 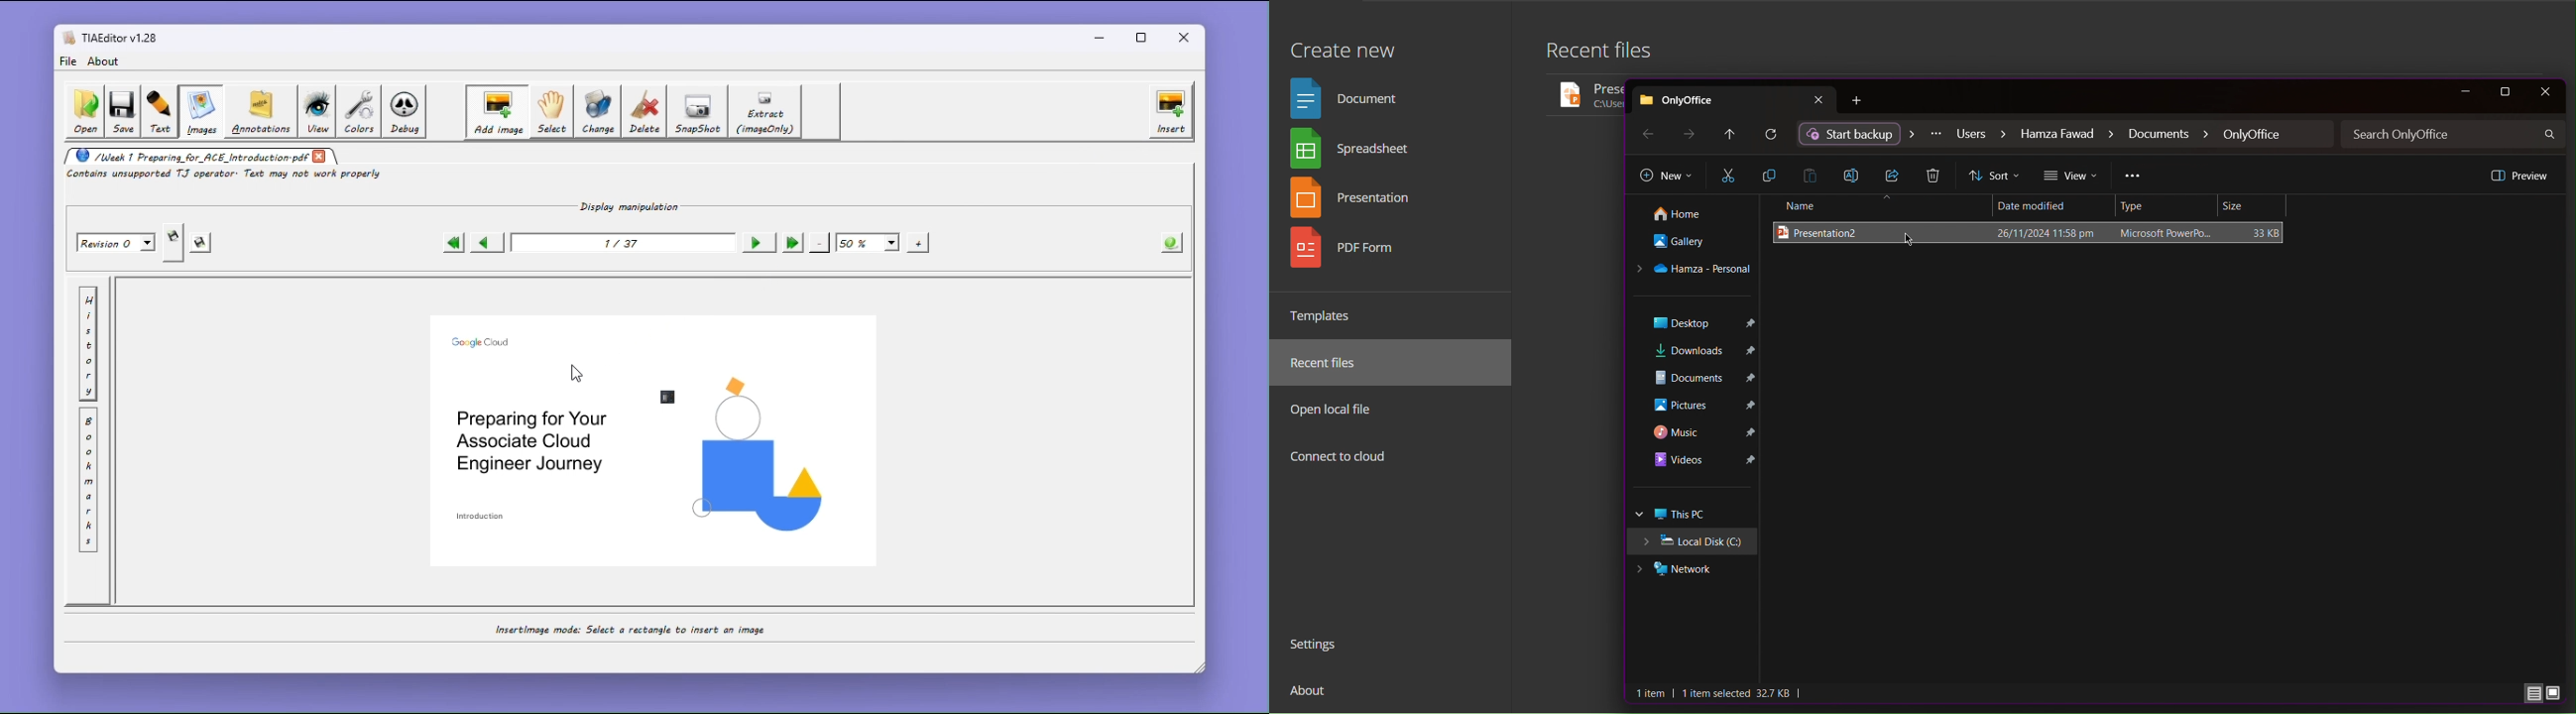 I want to click on Name, so click(x=1879, y=206).